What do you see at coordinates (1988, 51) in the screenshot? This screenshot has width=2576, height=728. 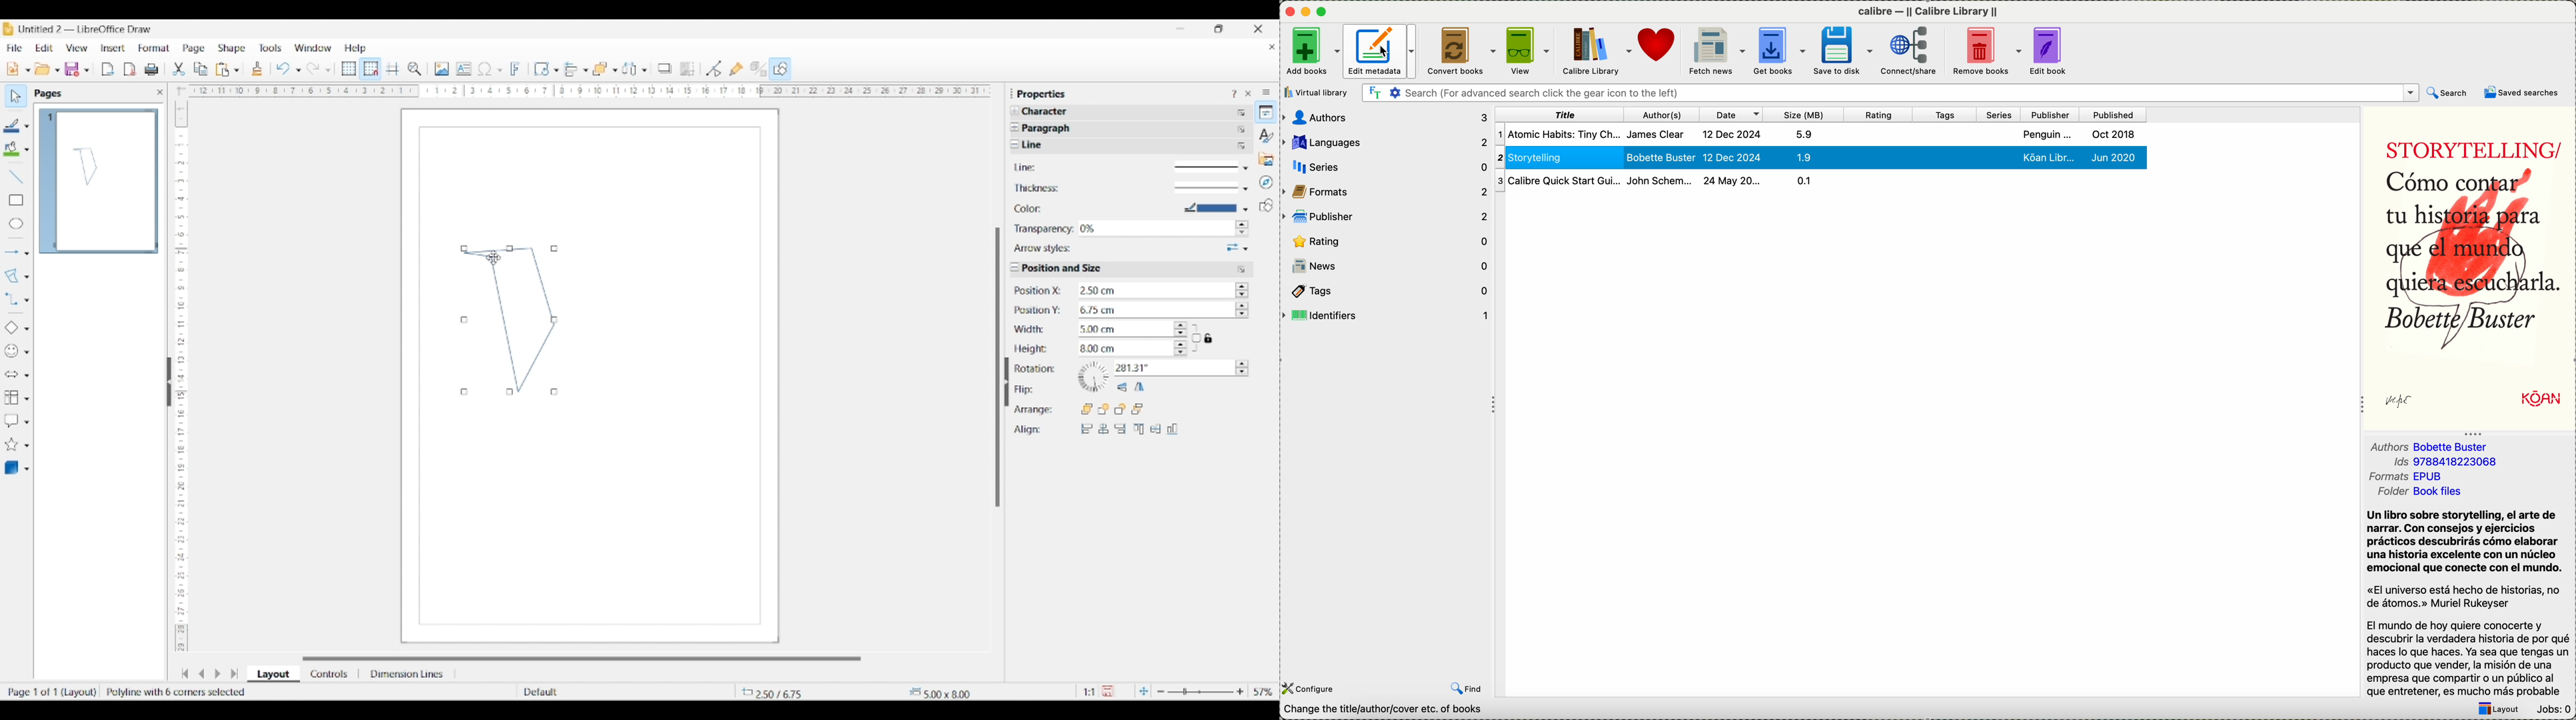 I see `remove books` at bounding box center [1988, 51].